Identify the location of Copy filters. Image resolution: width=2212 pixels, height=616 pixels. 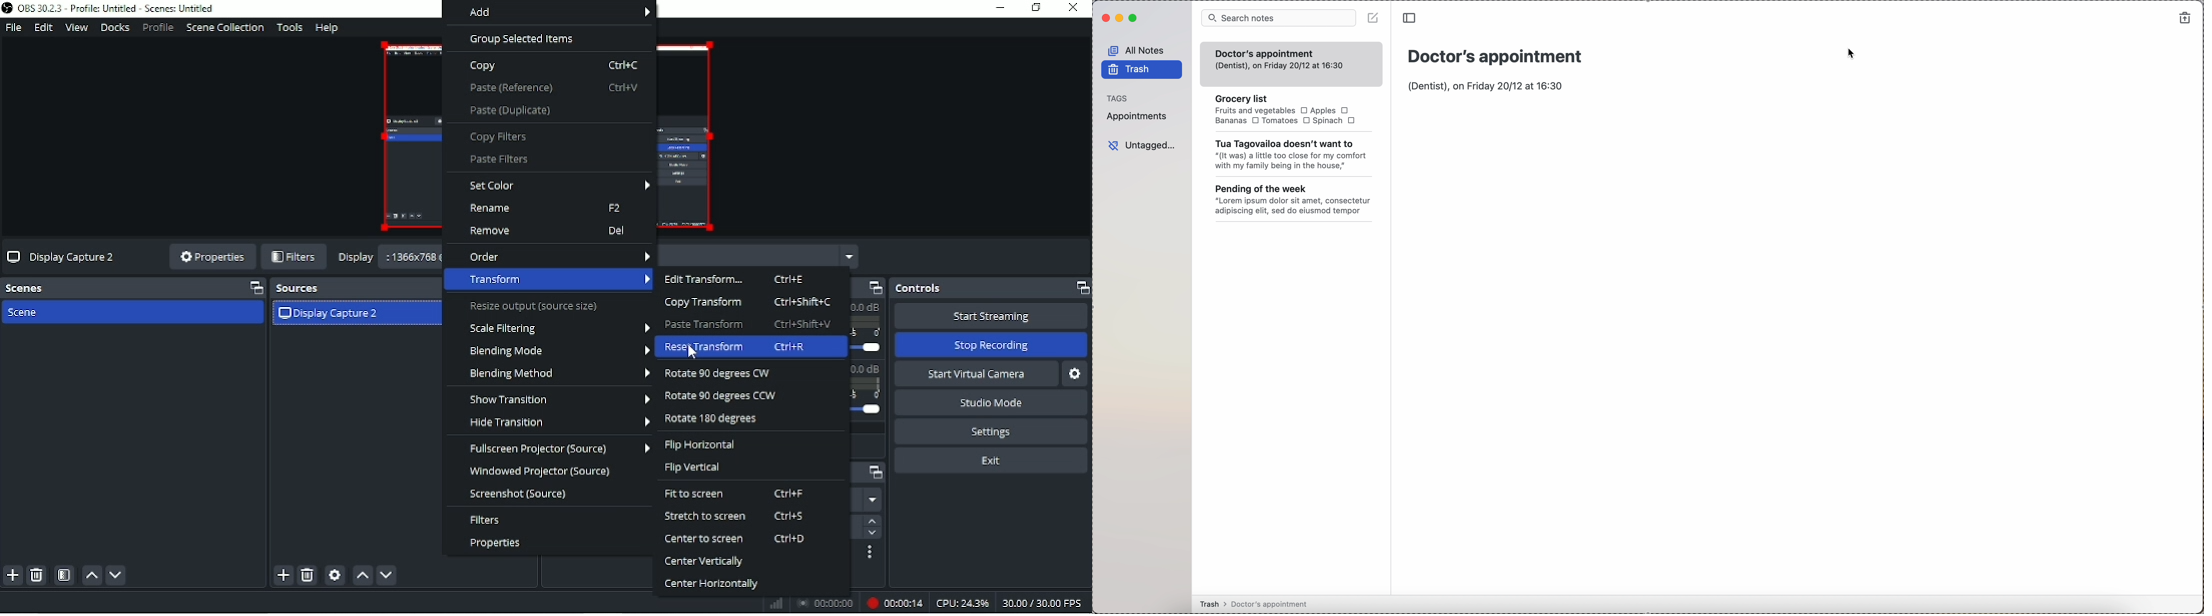
(501, 137).